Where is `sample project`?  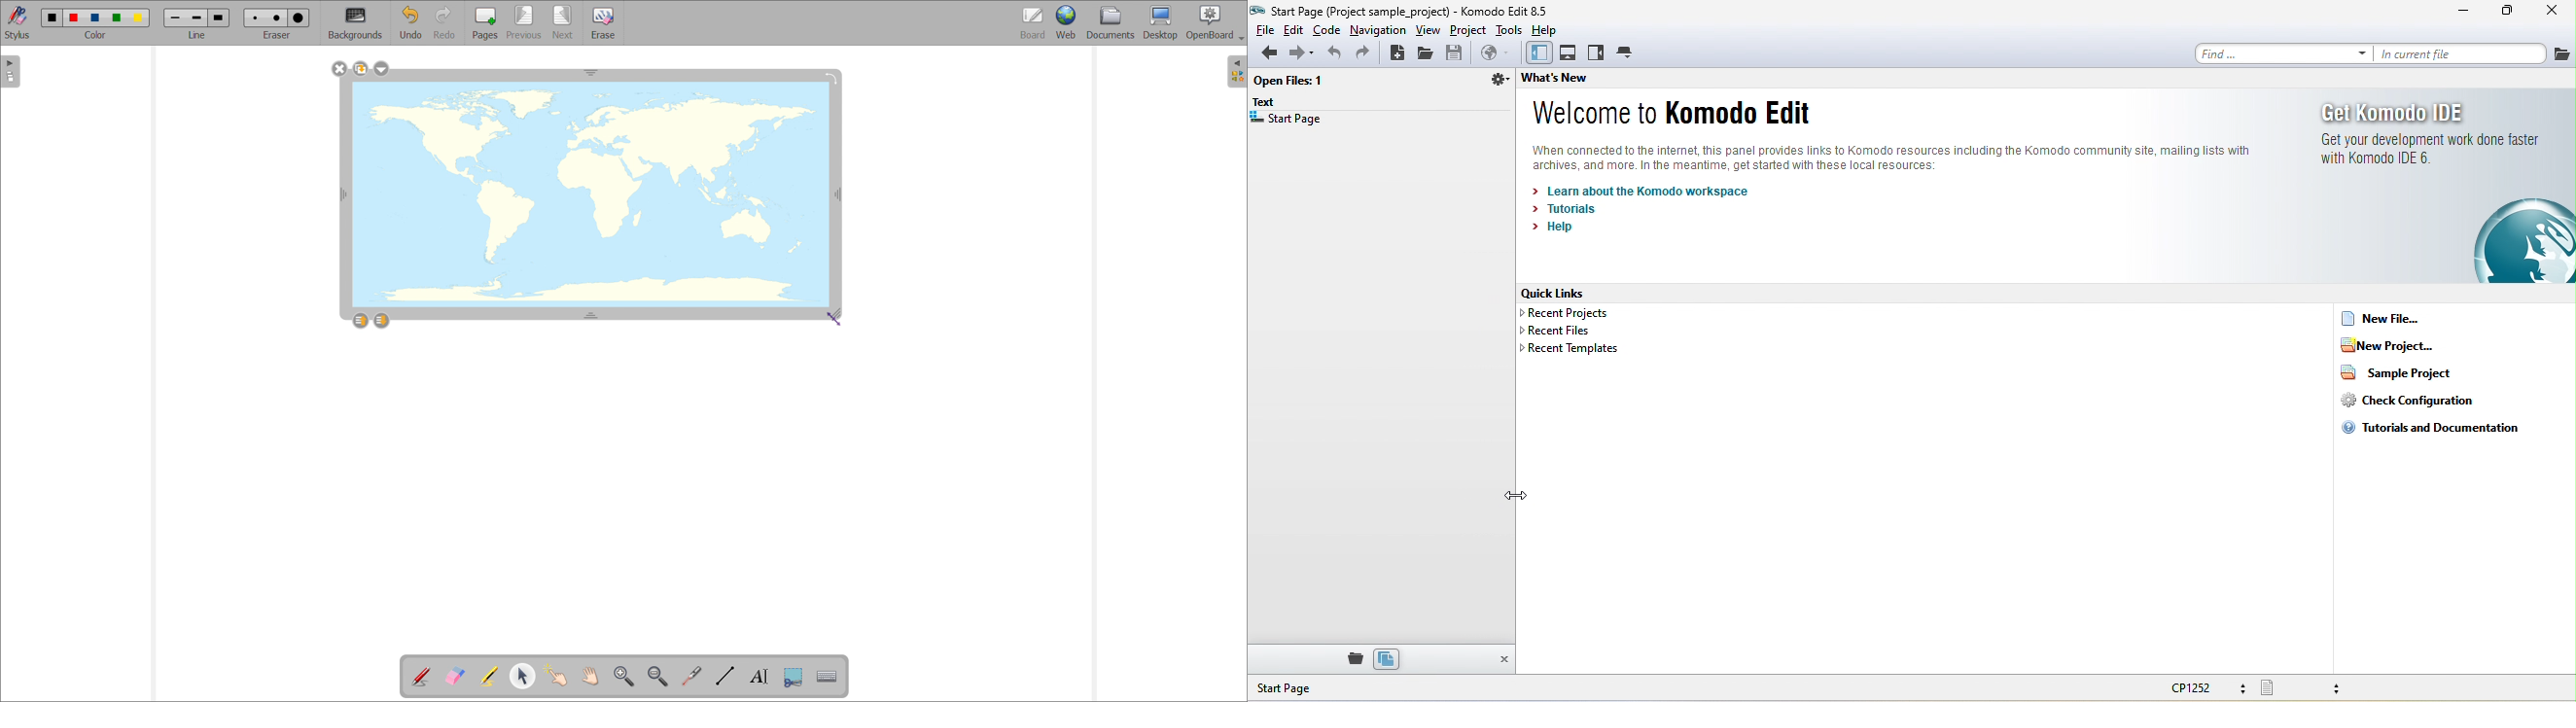
sample project is located at coordinates (2395, 371).